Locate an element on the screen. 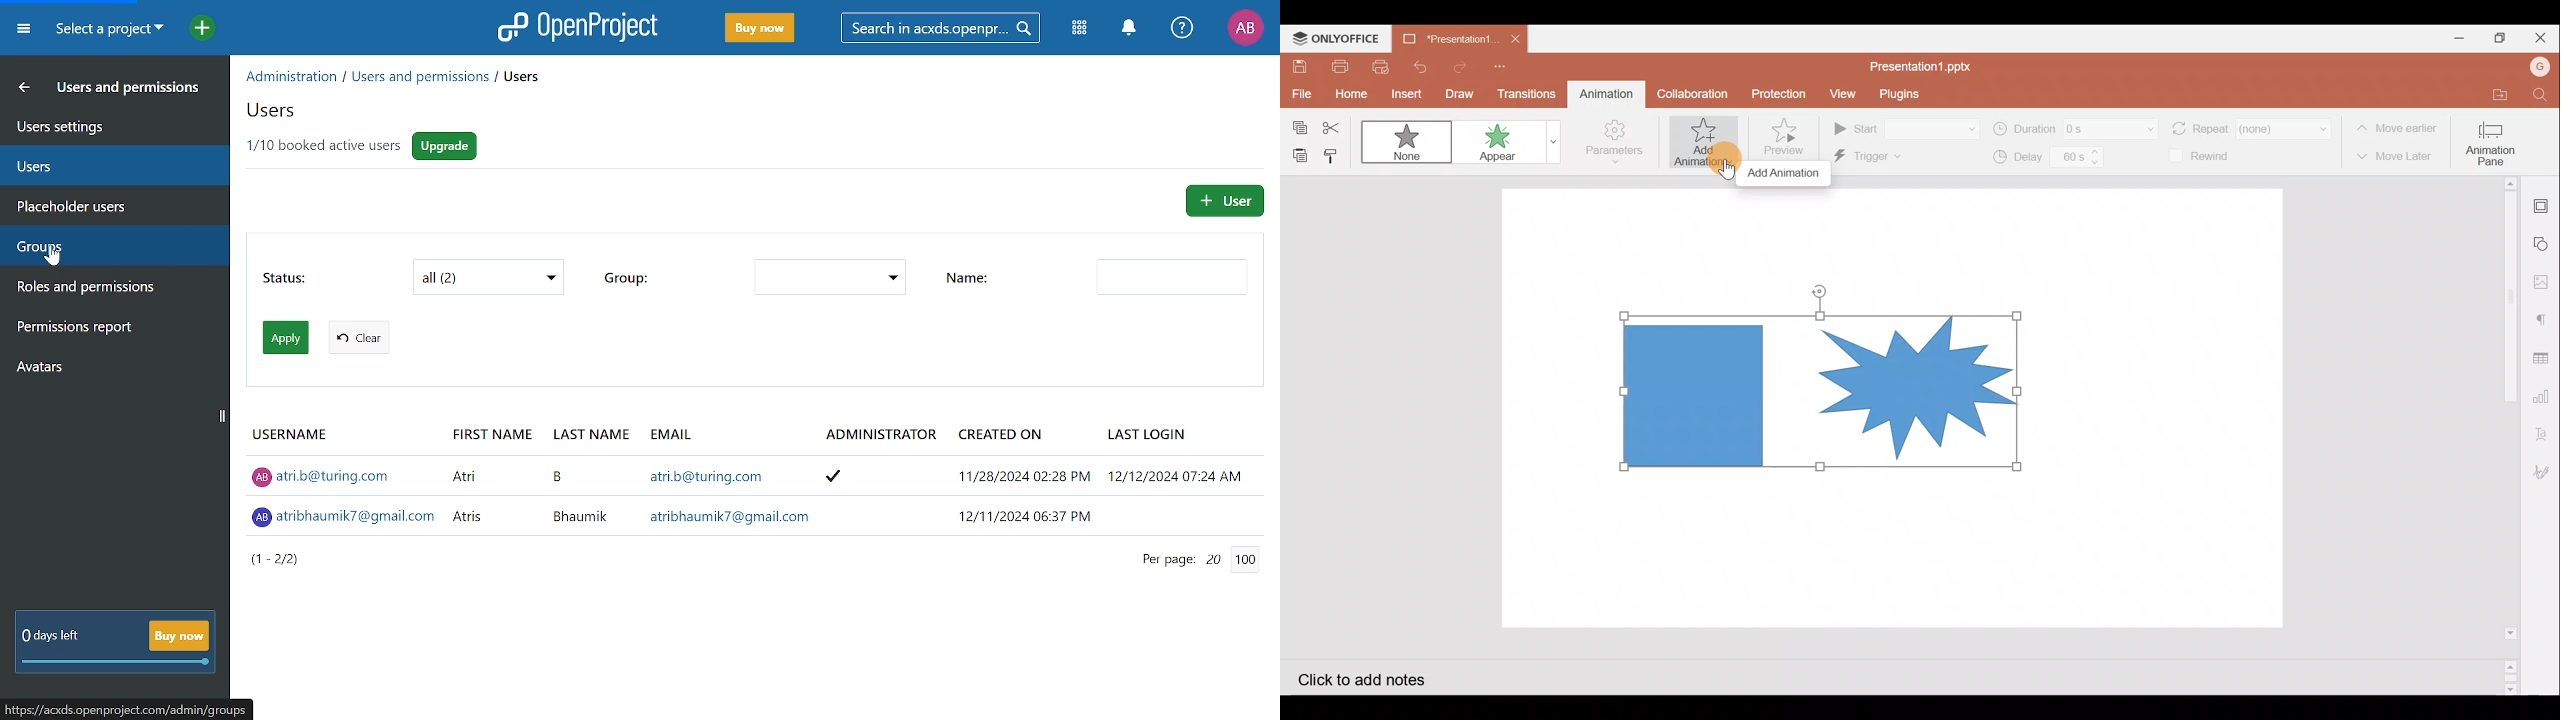 Image resolution: width=2576 pixels, height=728 pixels. Animation is located at coordinates (1603, 93).